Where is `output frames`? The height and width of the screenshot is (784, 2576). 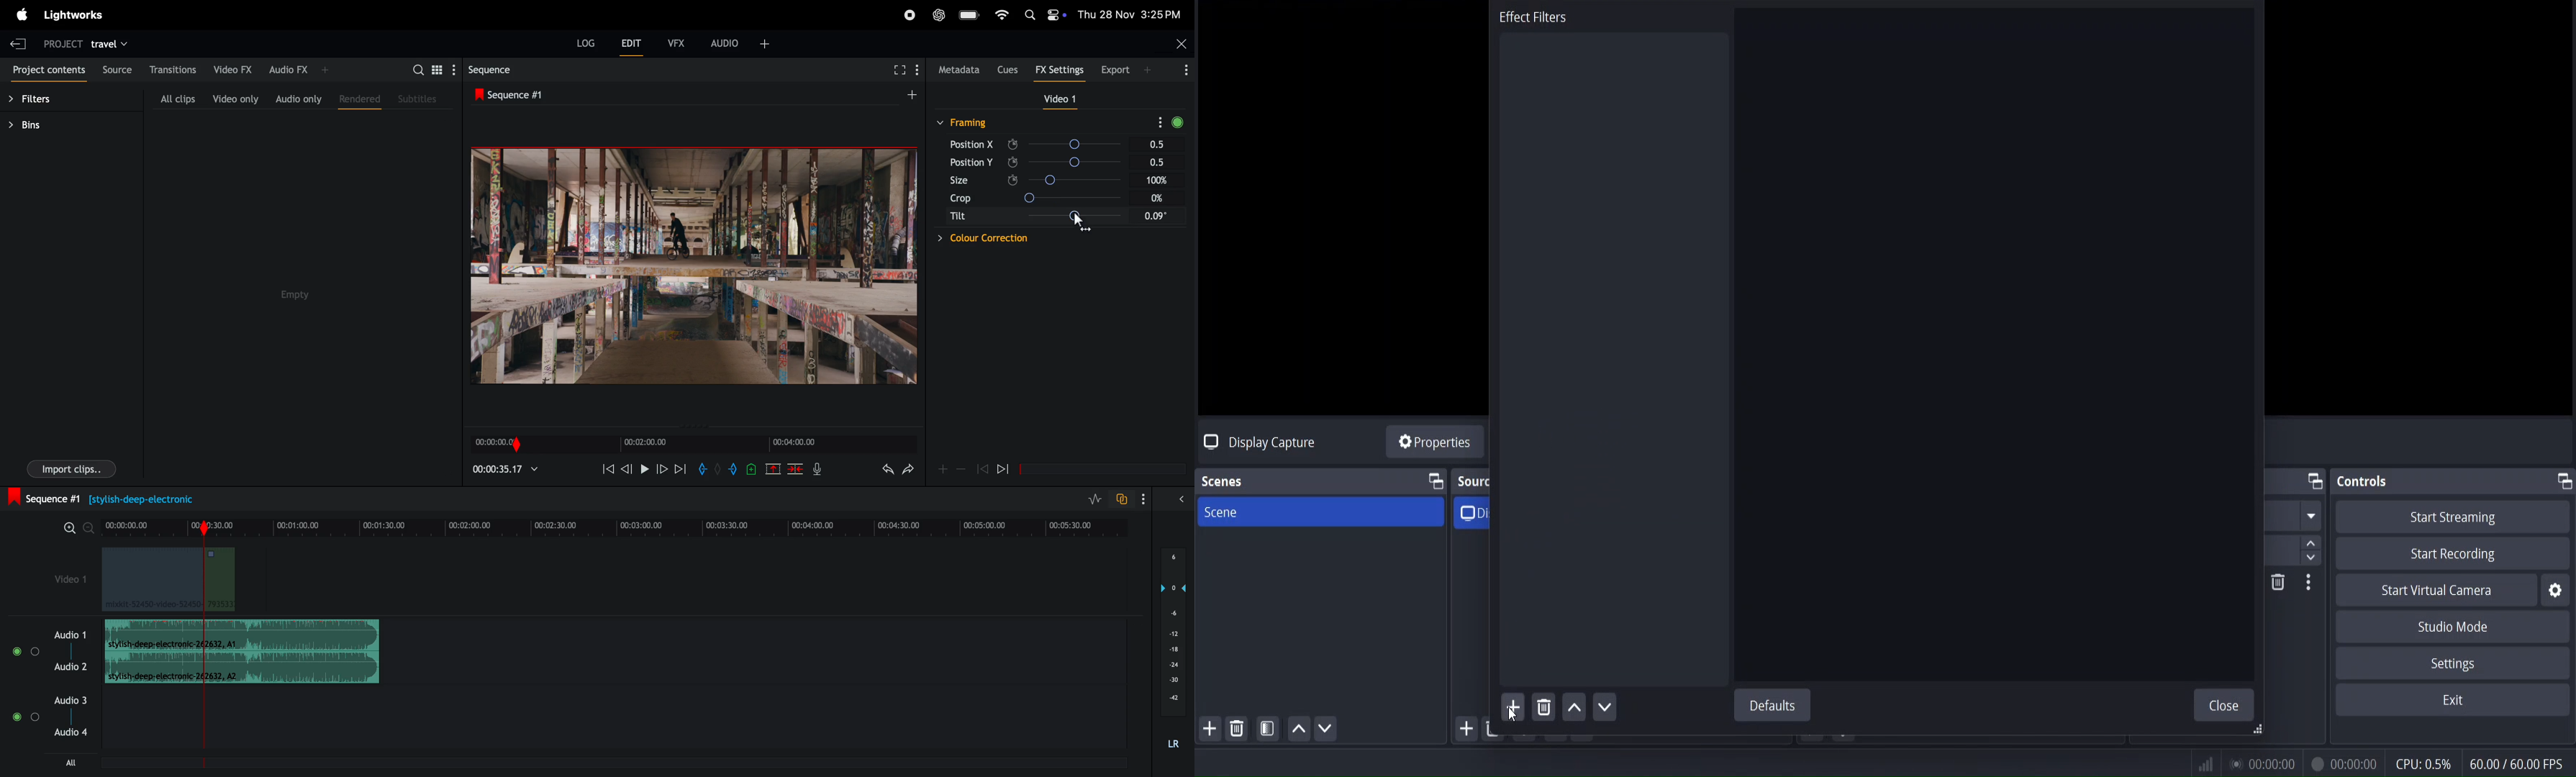
output frames is located at coordinates (695, 265).